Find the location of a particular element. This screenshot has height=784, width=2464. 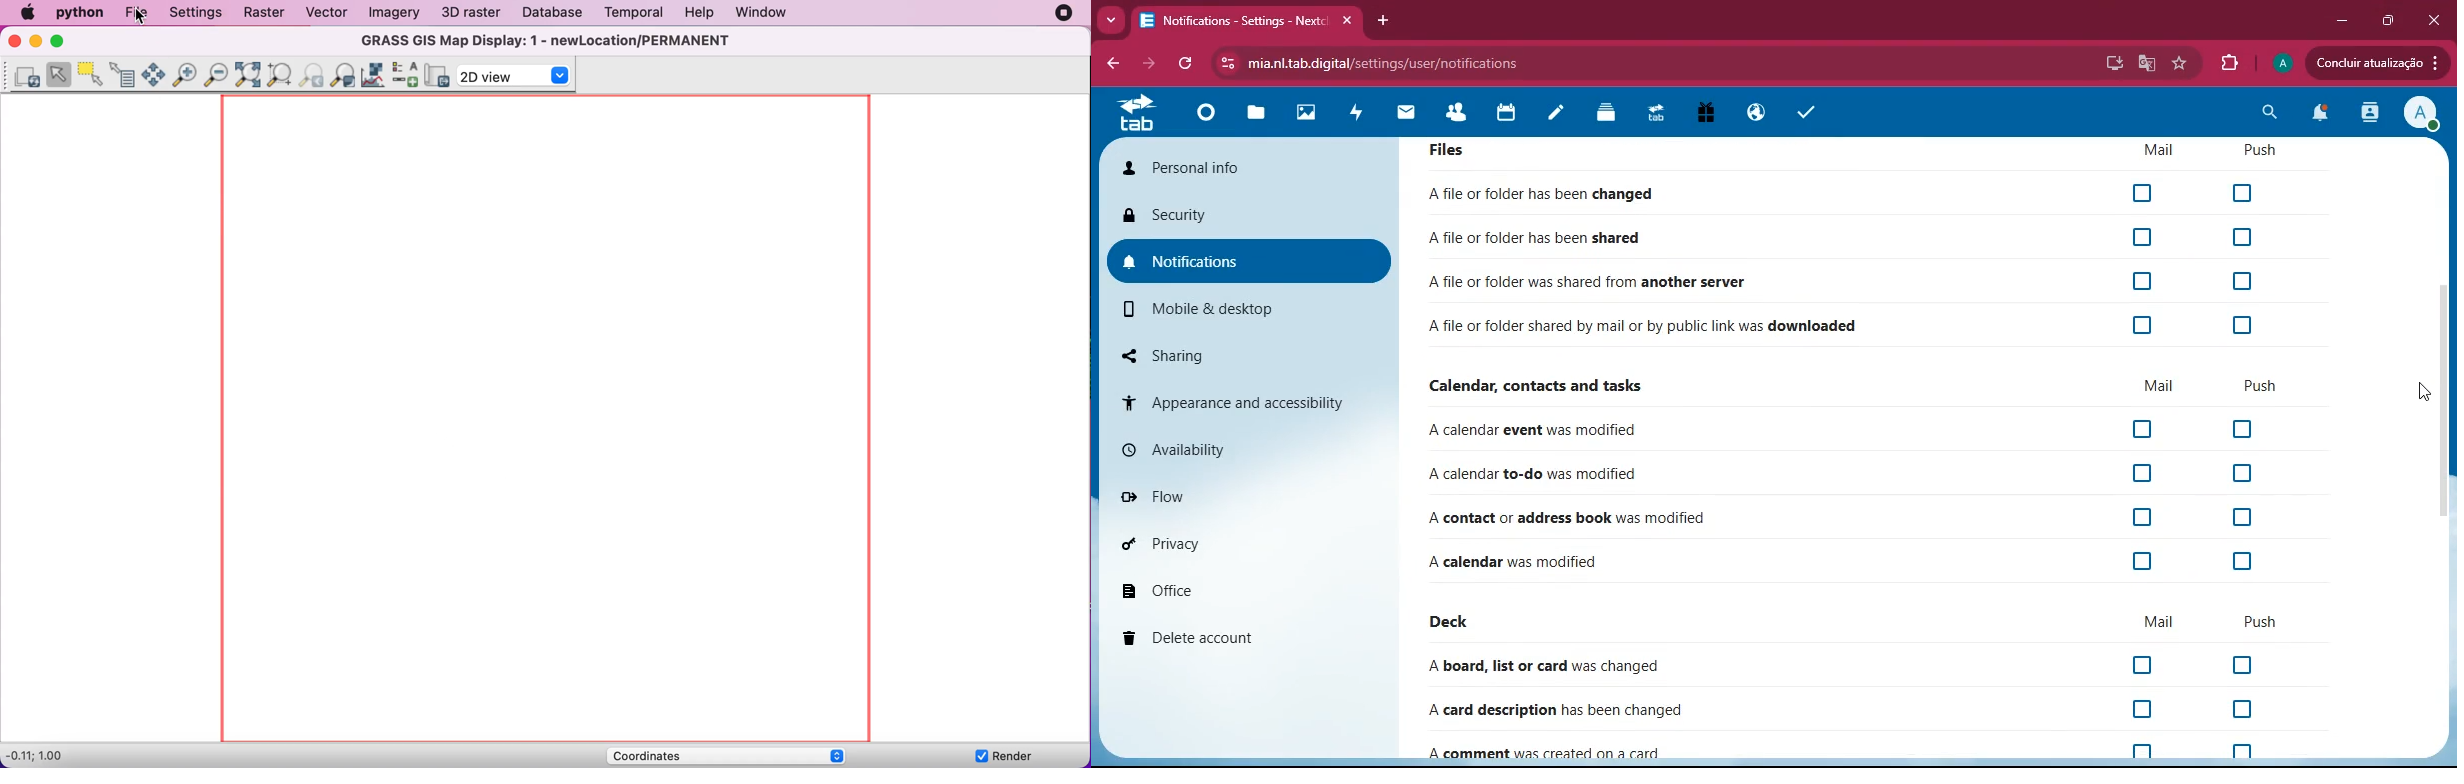

Checkbox is located at coordinates (2140, 327).